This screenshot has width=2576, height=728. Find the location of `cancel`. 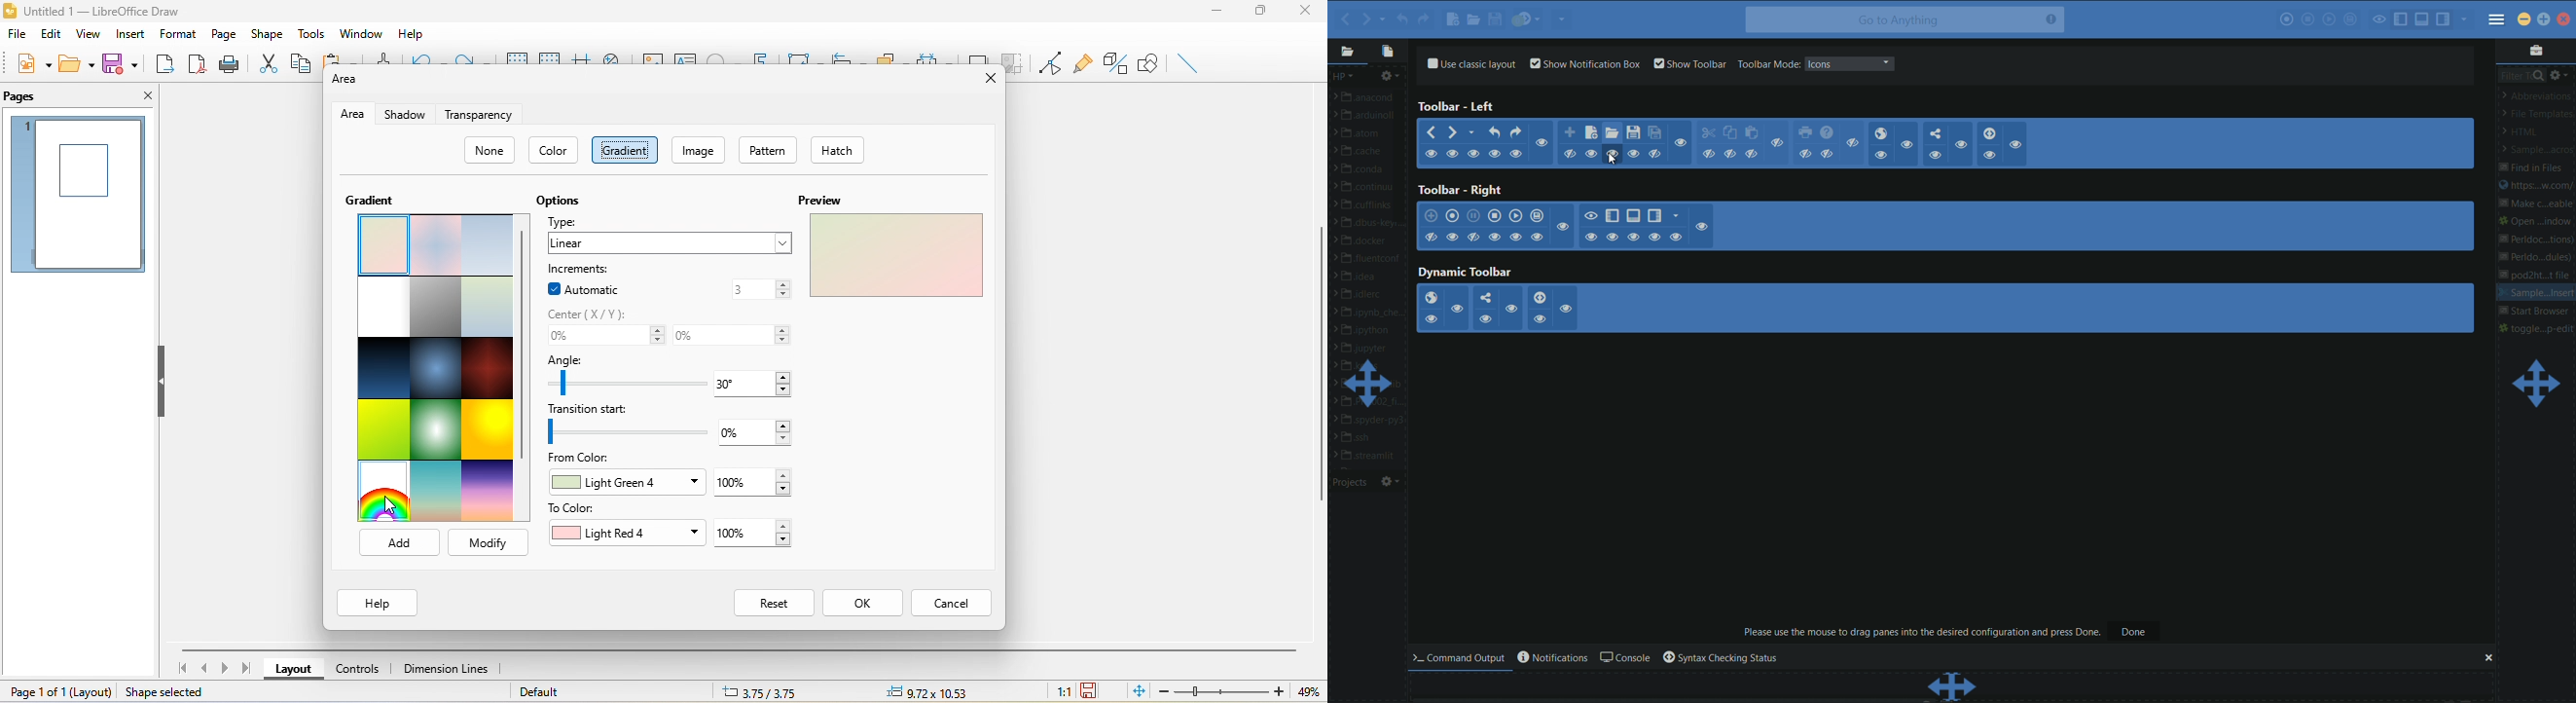

cancel is located at coordinates (957, 603).